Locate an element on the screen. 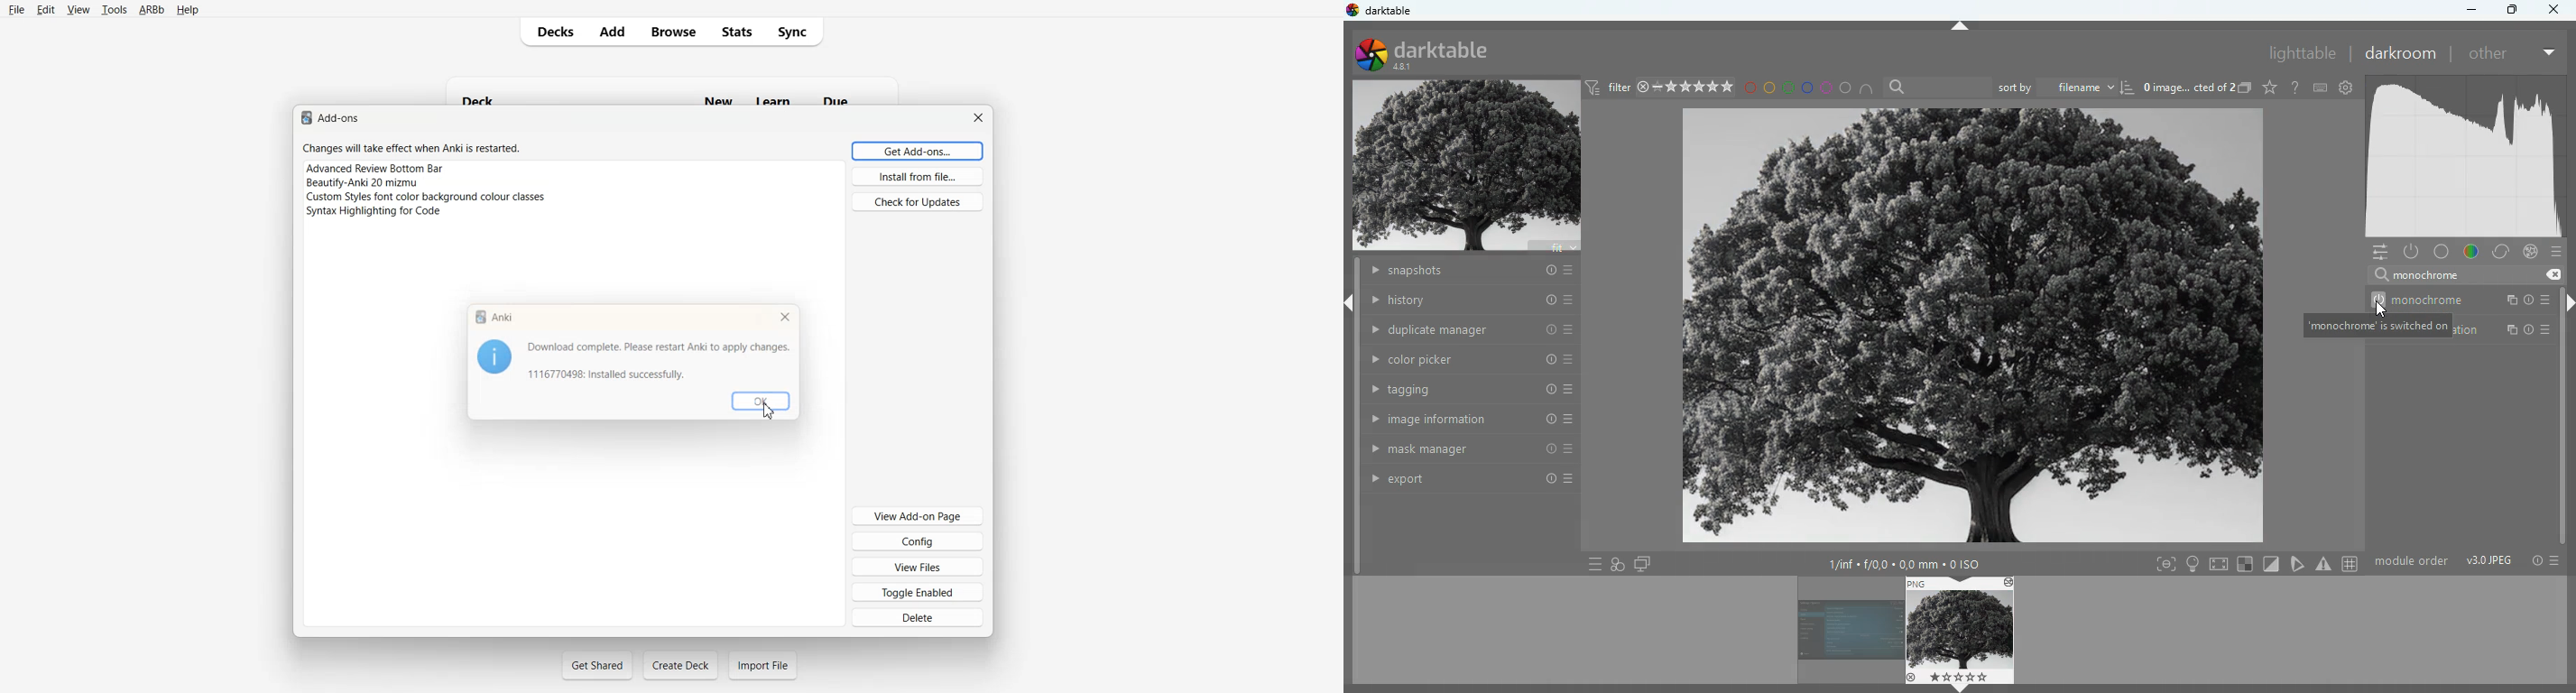  light is located at coordinates (2194, 563).